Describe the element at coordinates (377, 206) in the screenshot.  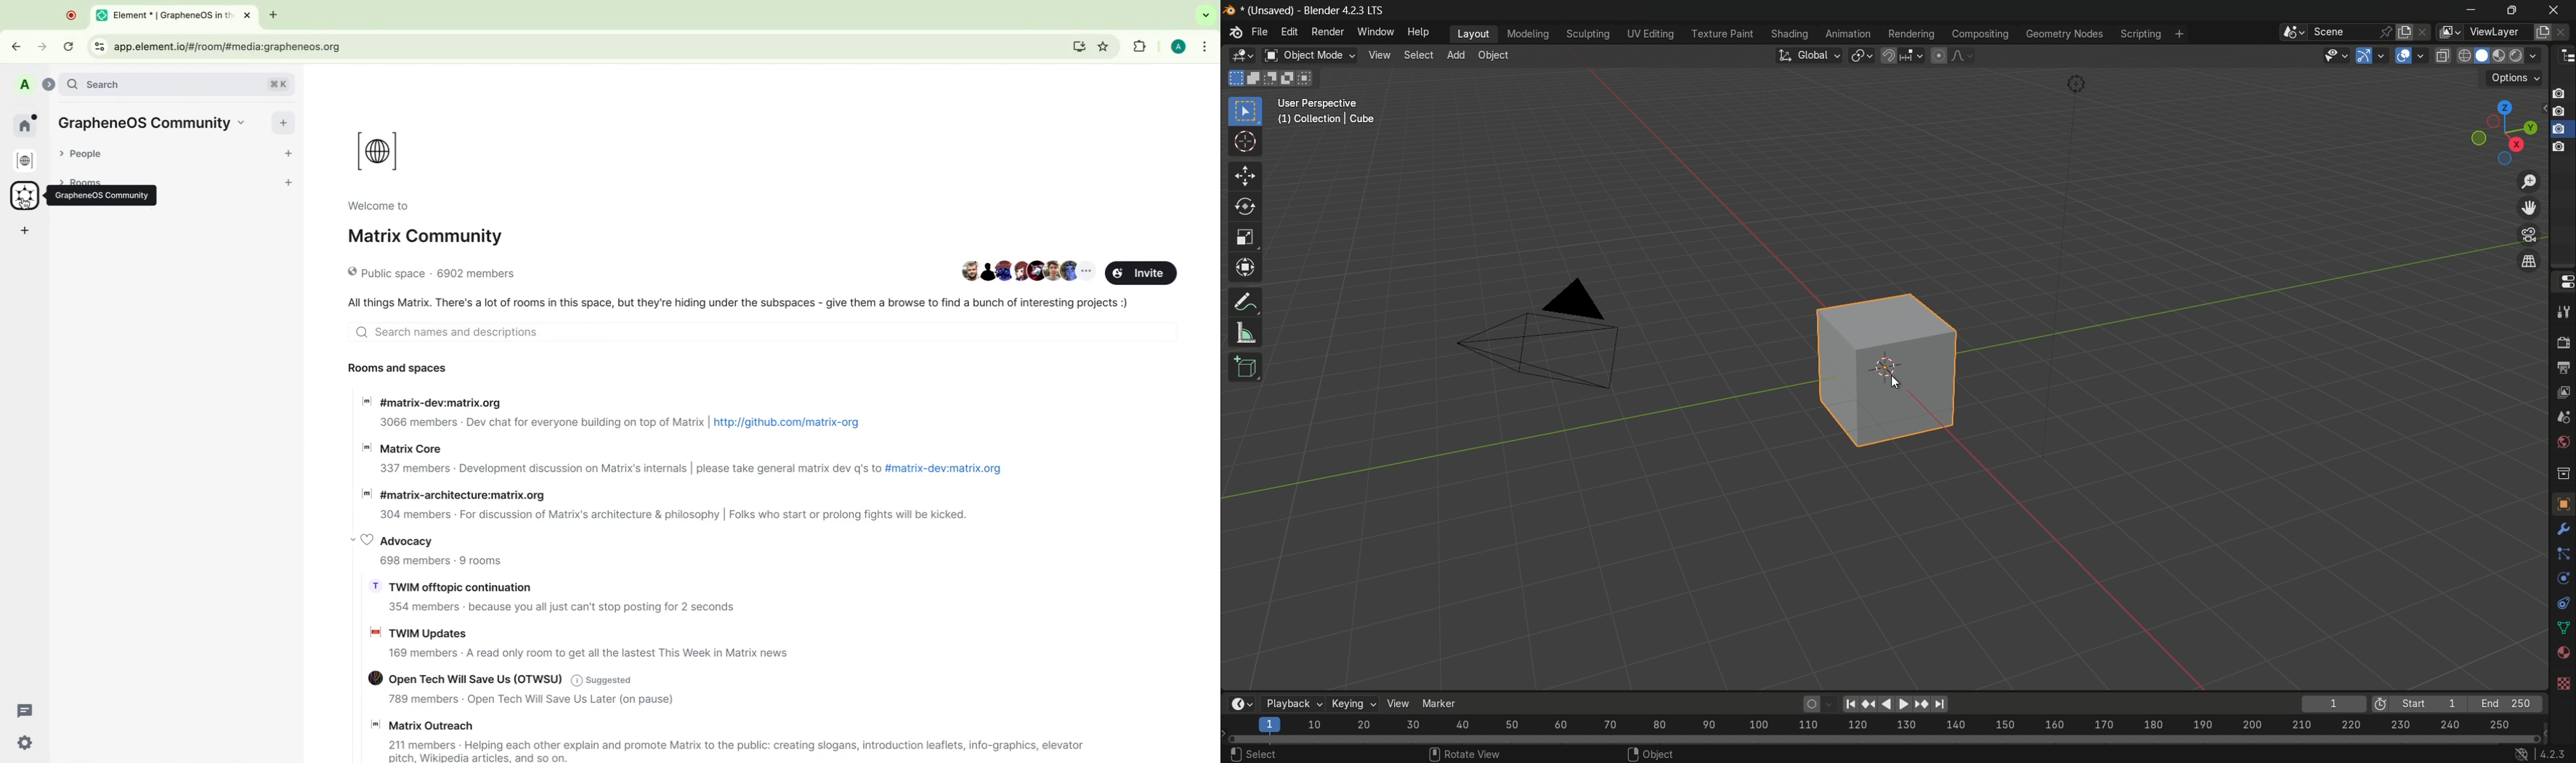
I see `welcome to` at that location.